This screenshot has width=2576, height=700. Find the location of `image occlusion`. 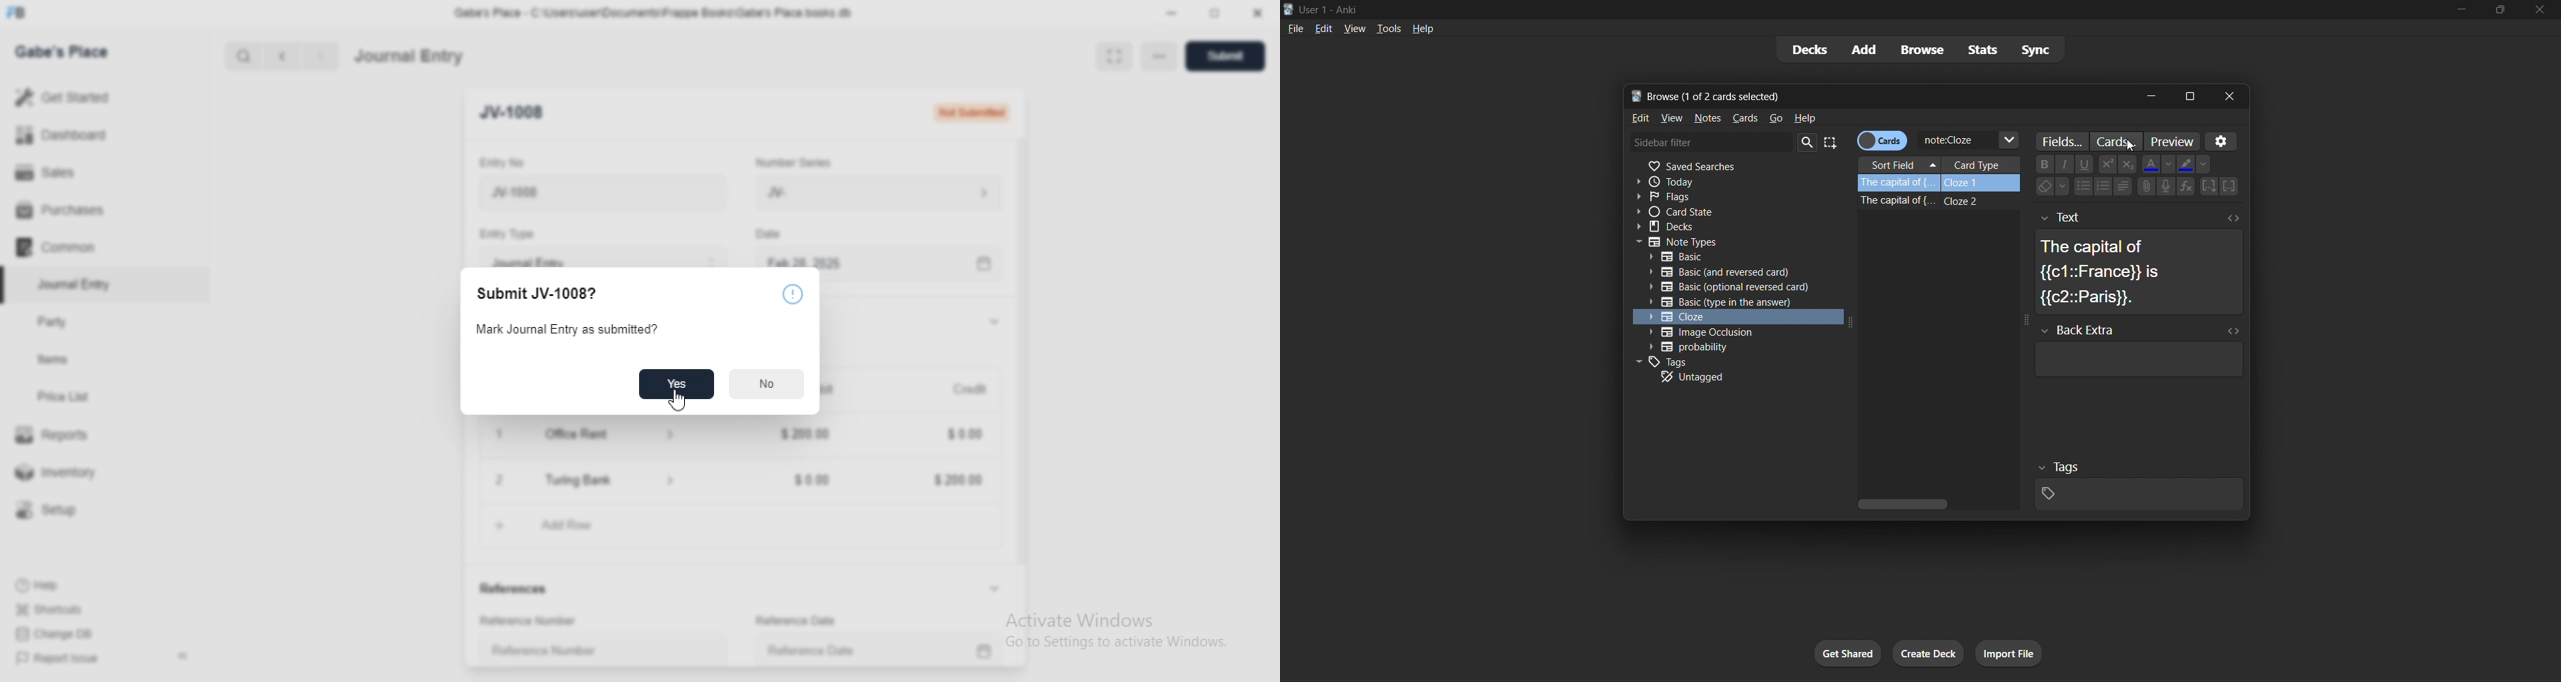

image occlusion is located at coordinates (1722, 331).